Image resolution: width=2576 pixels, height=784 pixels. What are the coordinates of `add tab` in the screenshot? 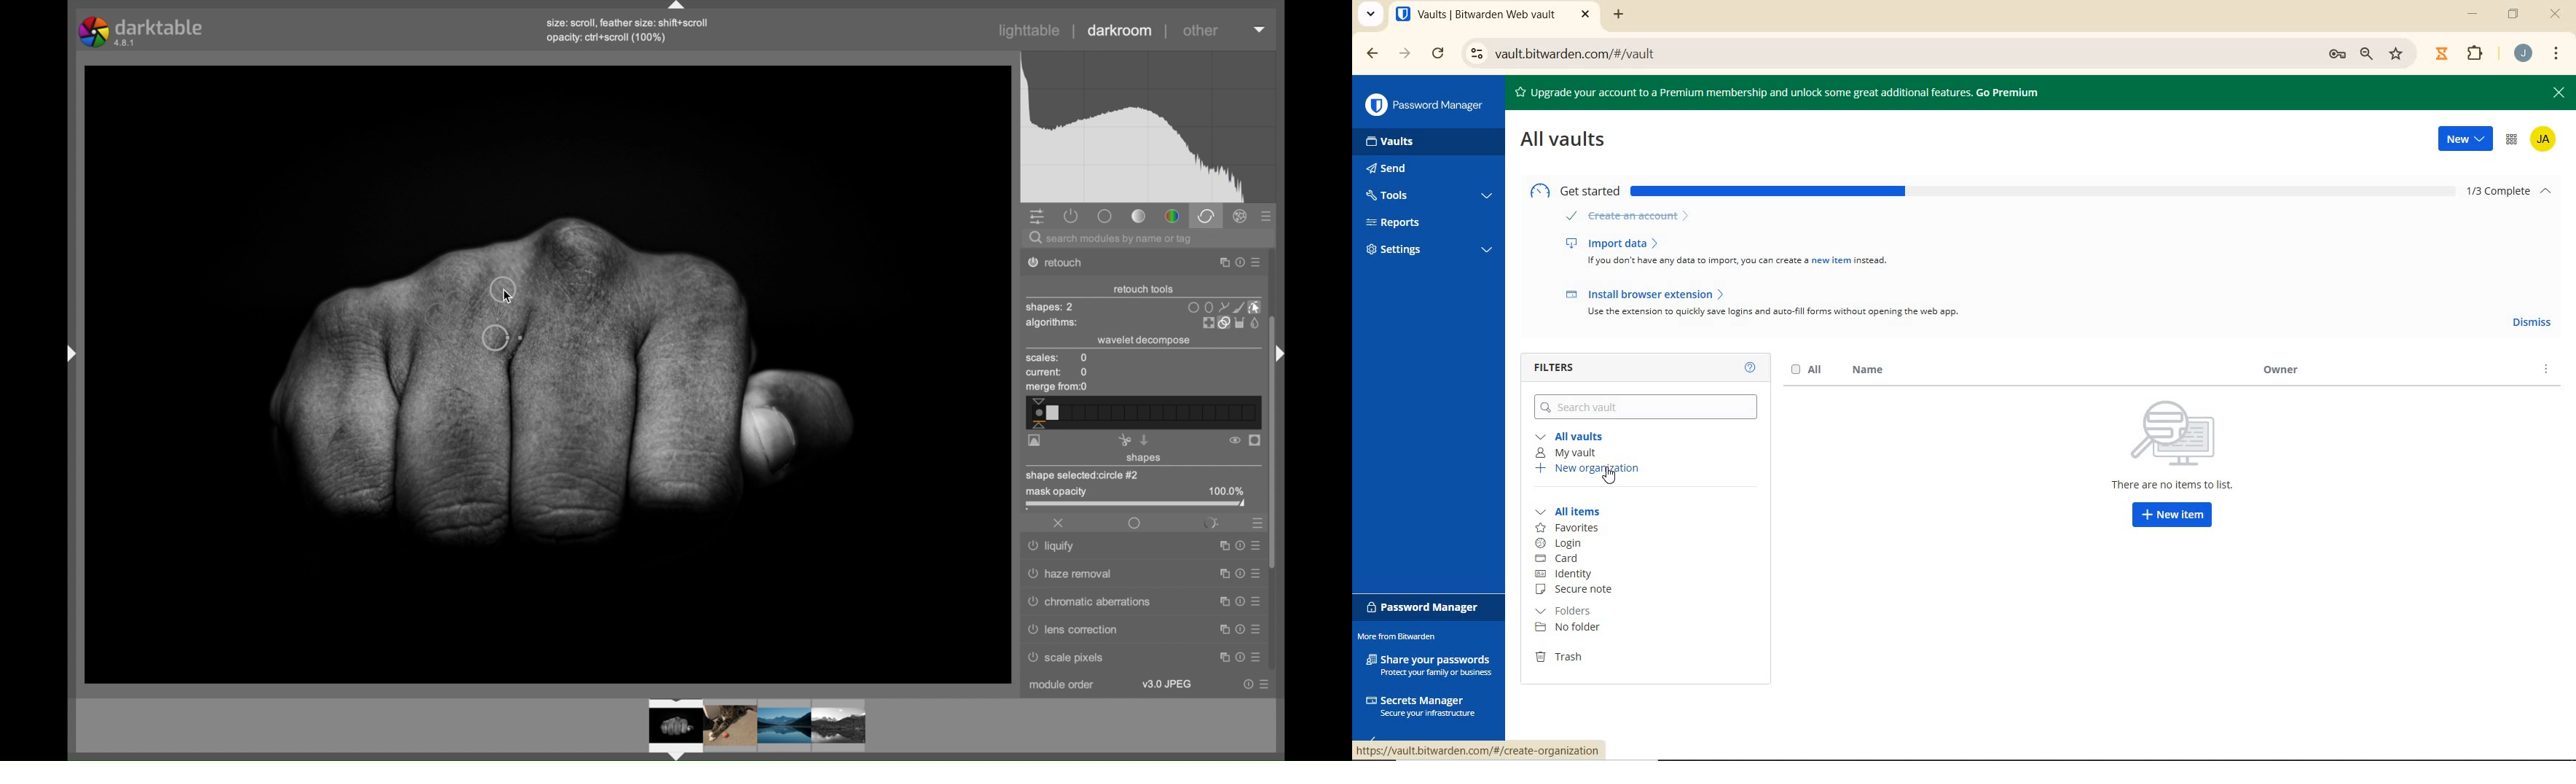 It's located at (1619, 14).